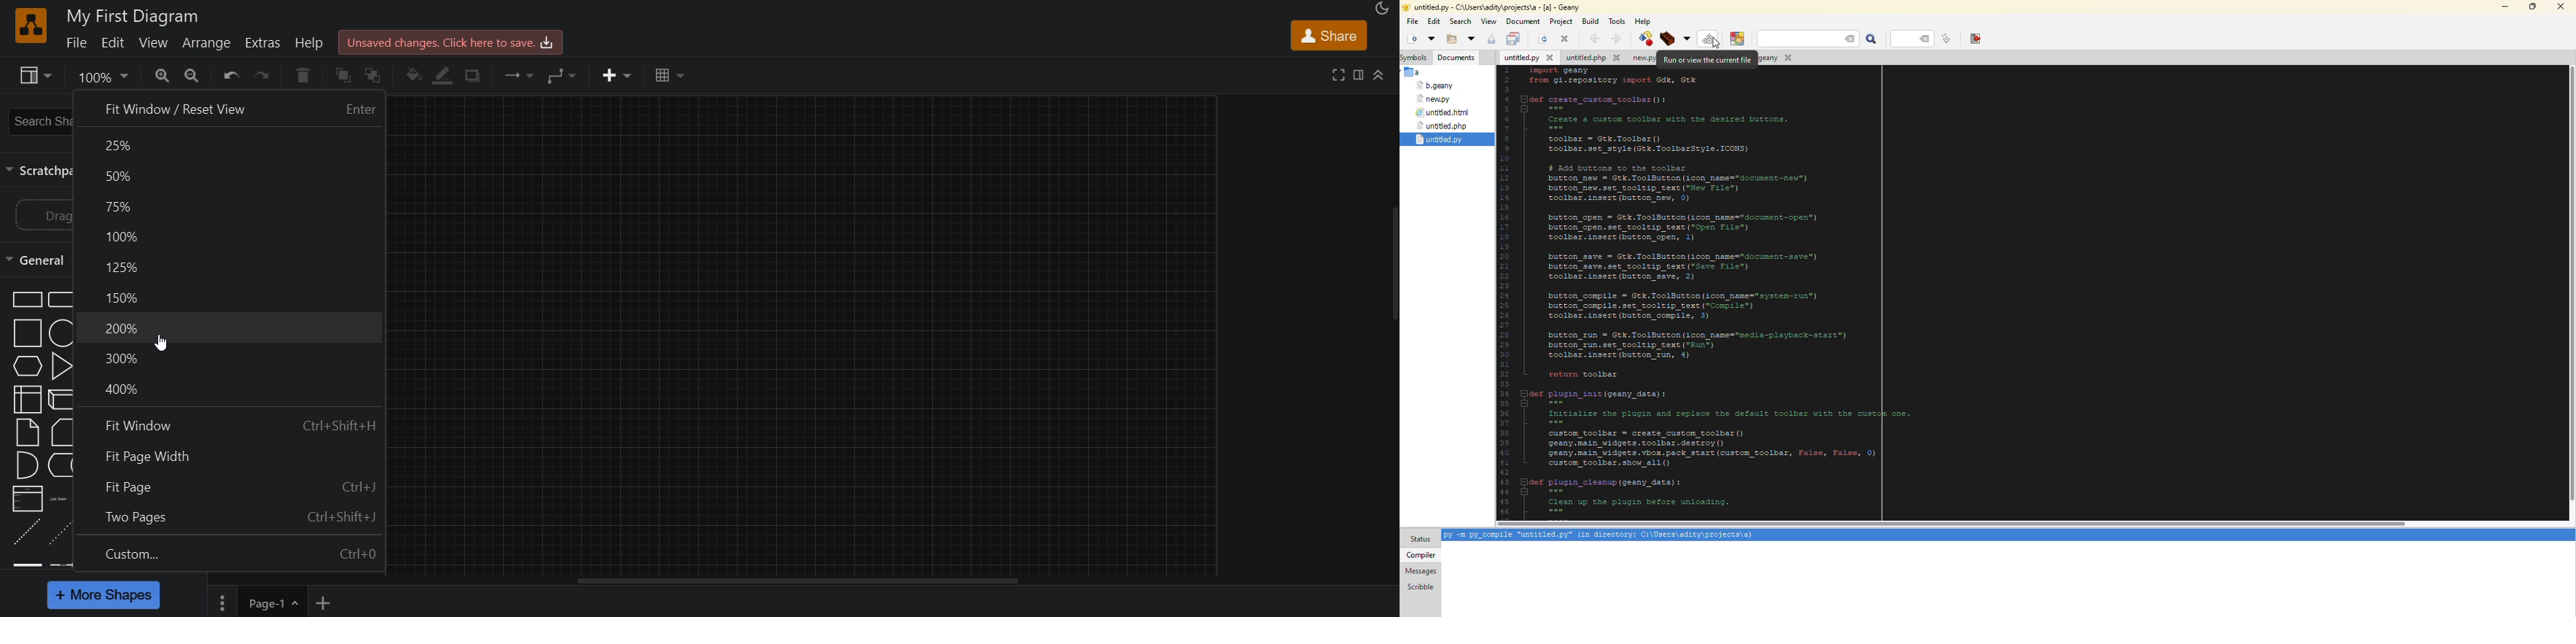  I want to click on scroll, so click(1390, 253).